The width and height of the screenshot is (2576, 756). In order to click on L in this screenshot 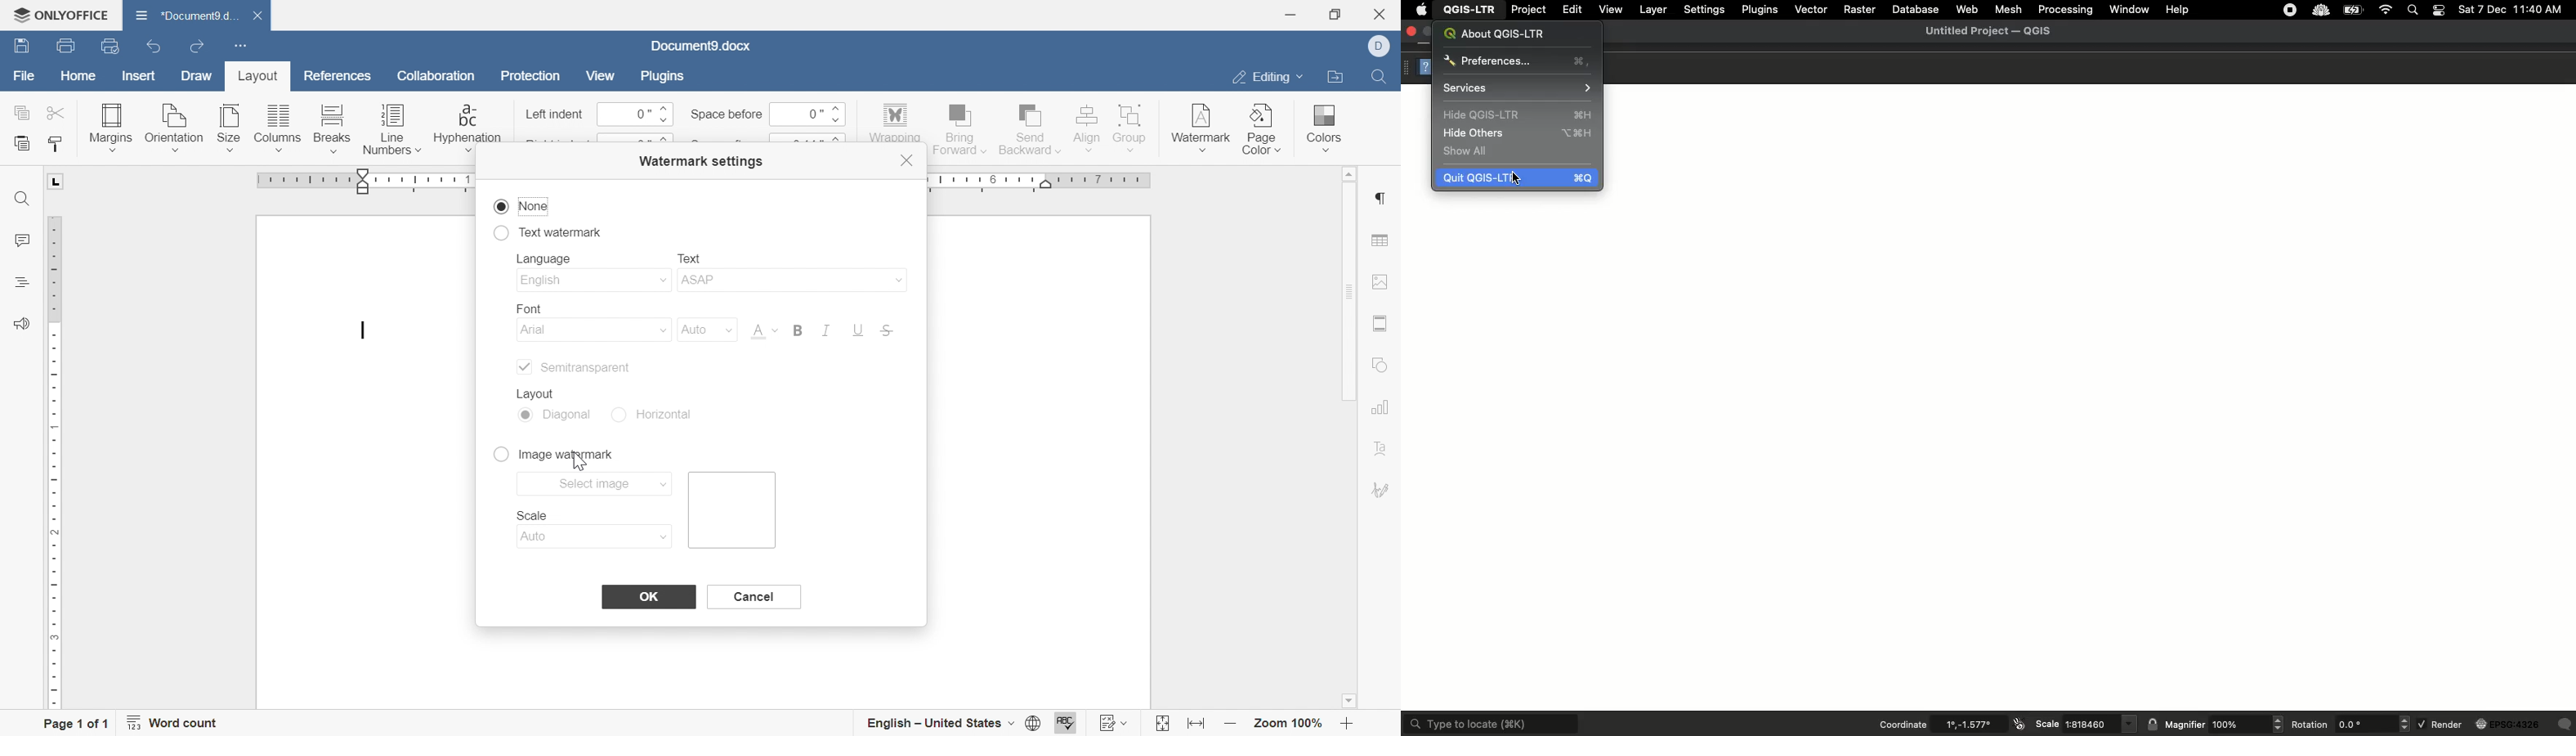, I will do `click(58, 181)`.